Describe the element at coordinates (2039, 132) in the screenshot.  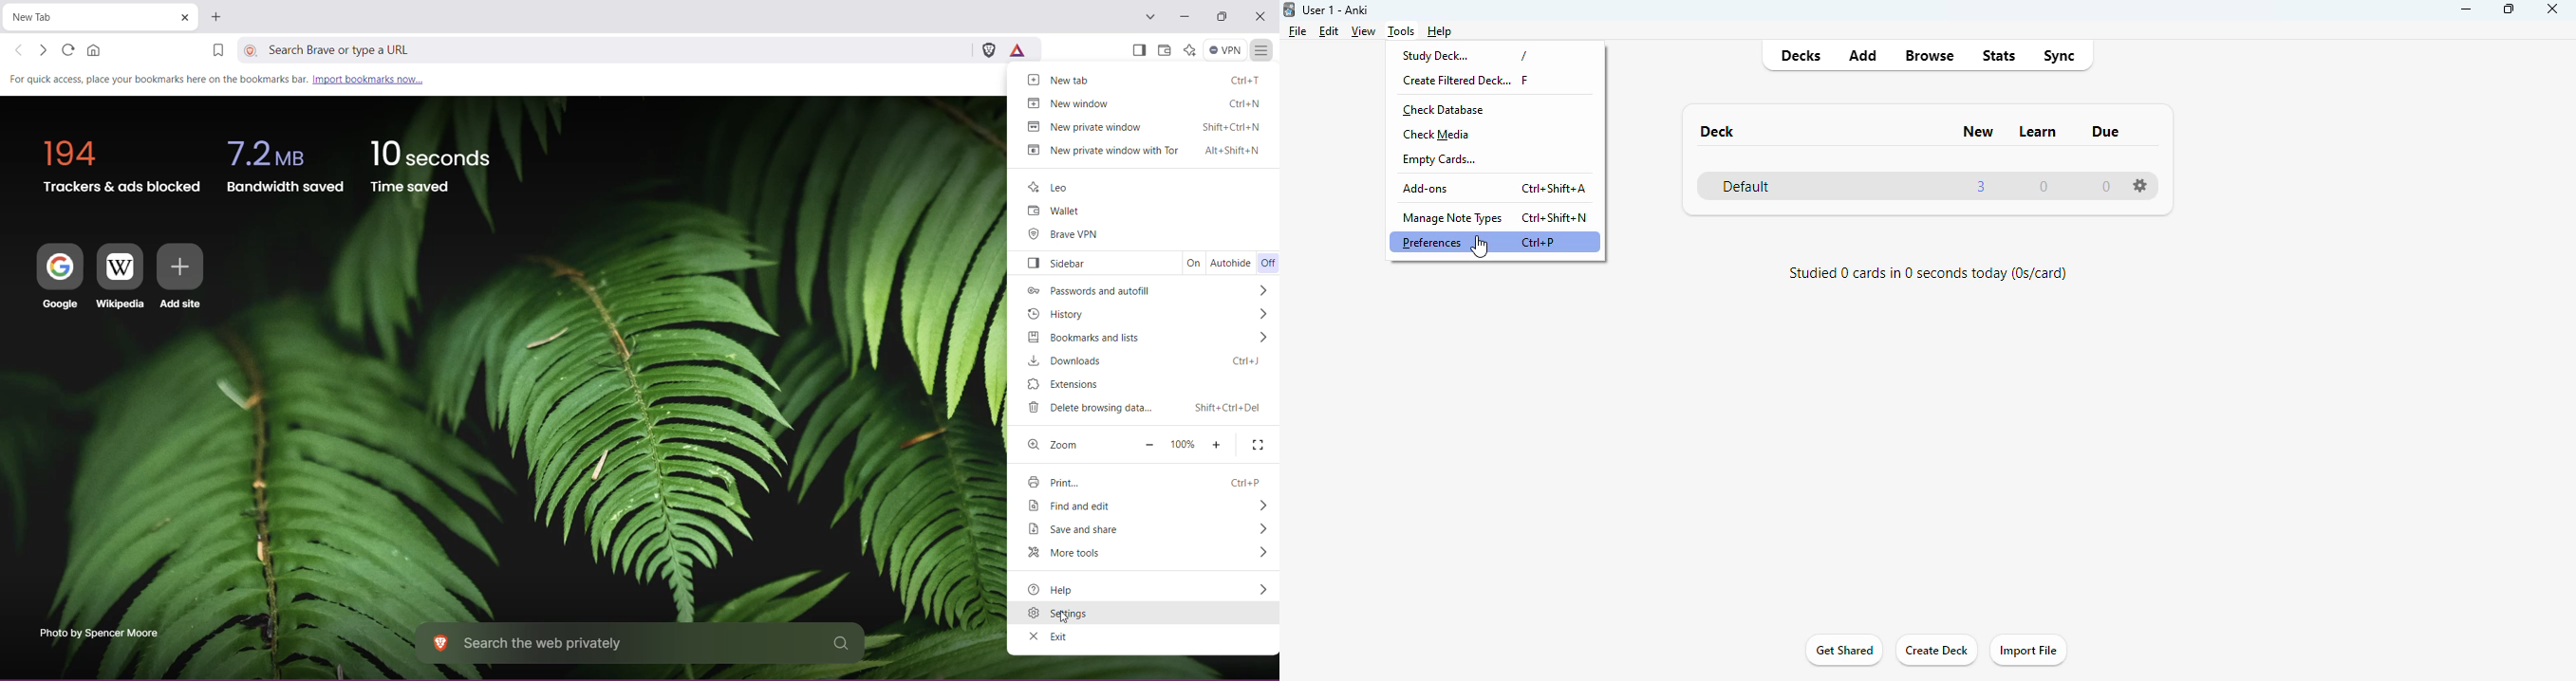
I see `learn` at that location.